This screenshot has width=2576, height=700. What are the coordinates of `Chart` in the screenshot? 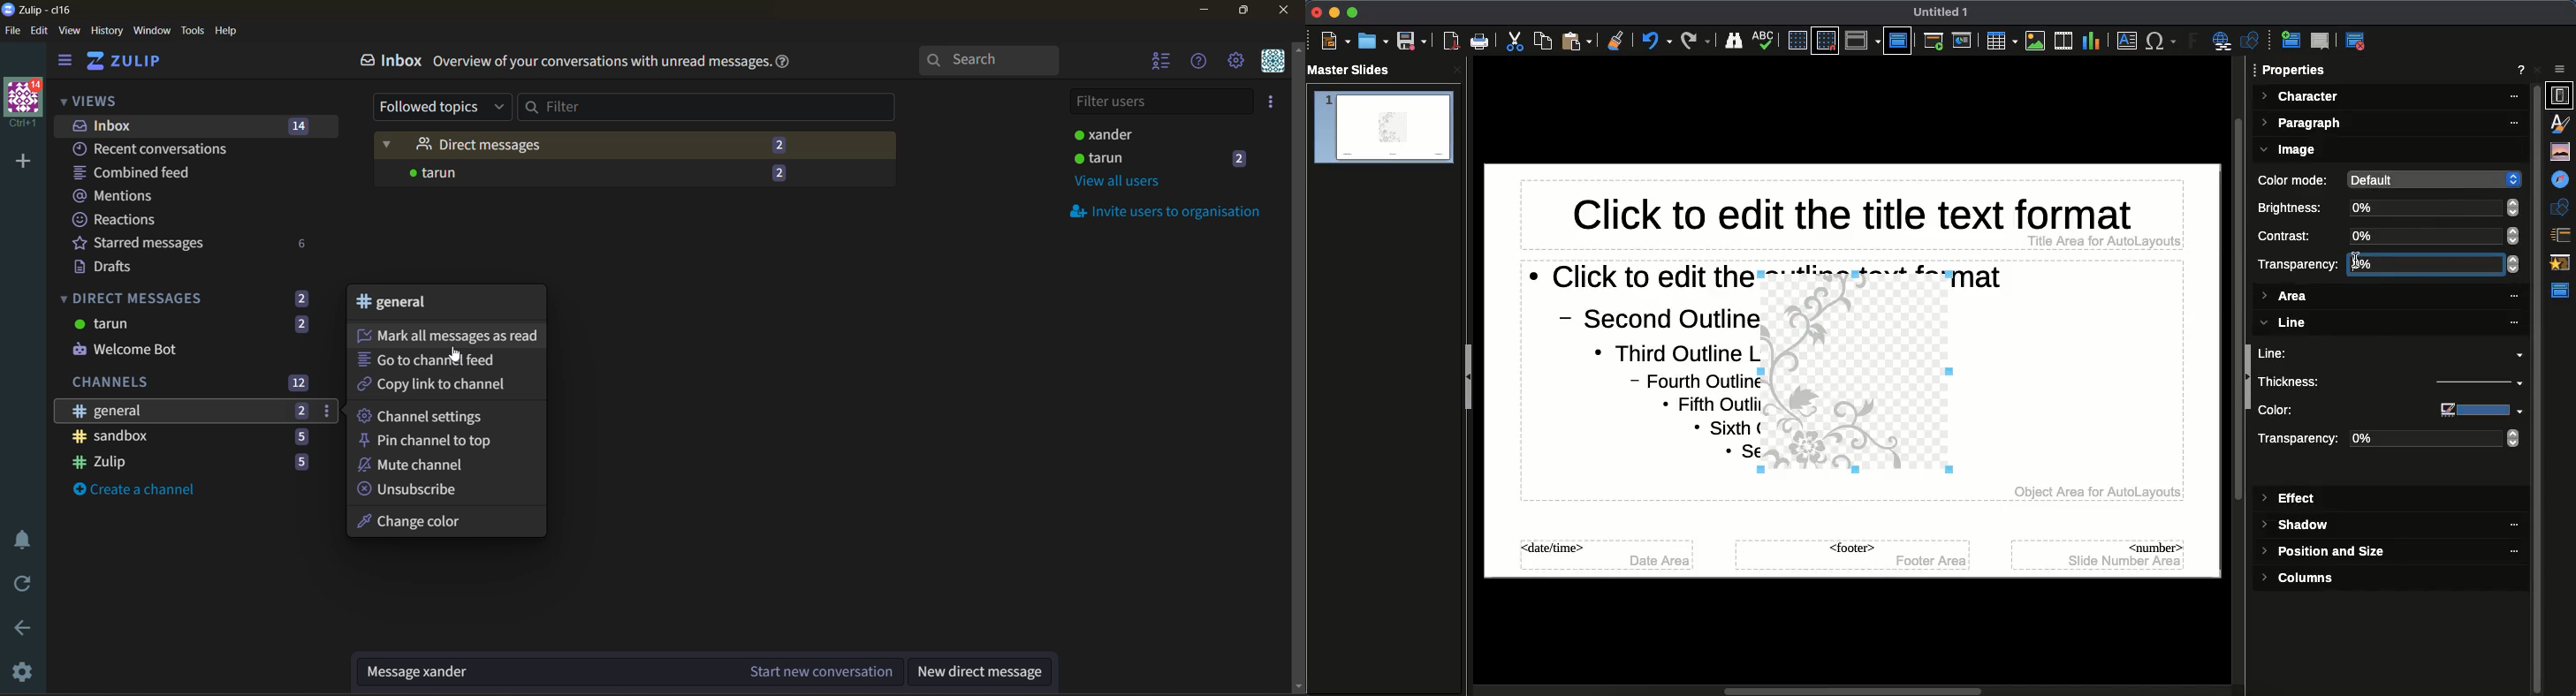 It's located at (2091, 40).